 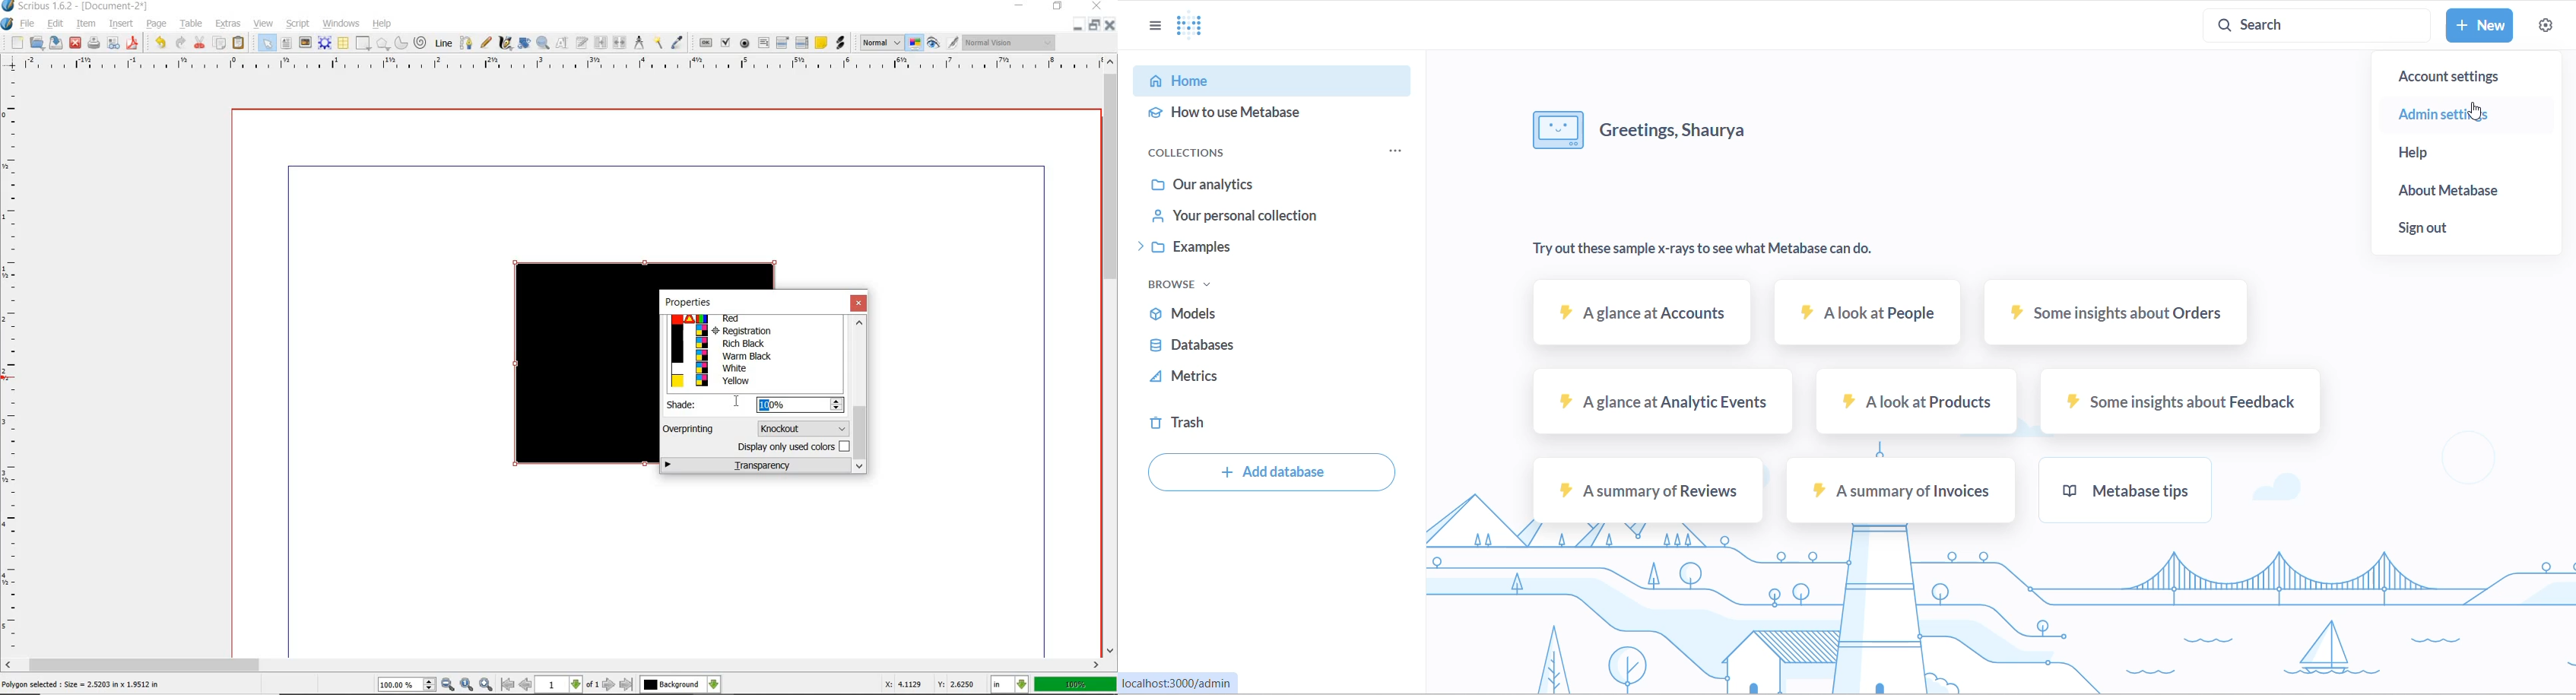 What do you see at coordinates (641, 44) in the screenshot?
I see `measurement` at bounding box center [641, 44].